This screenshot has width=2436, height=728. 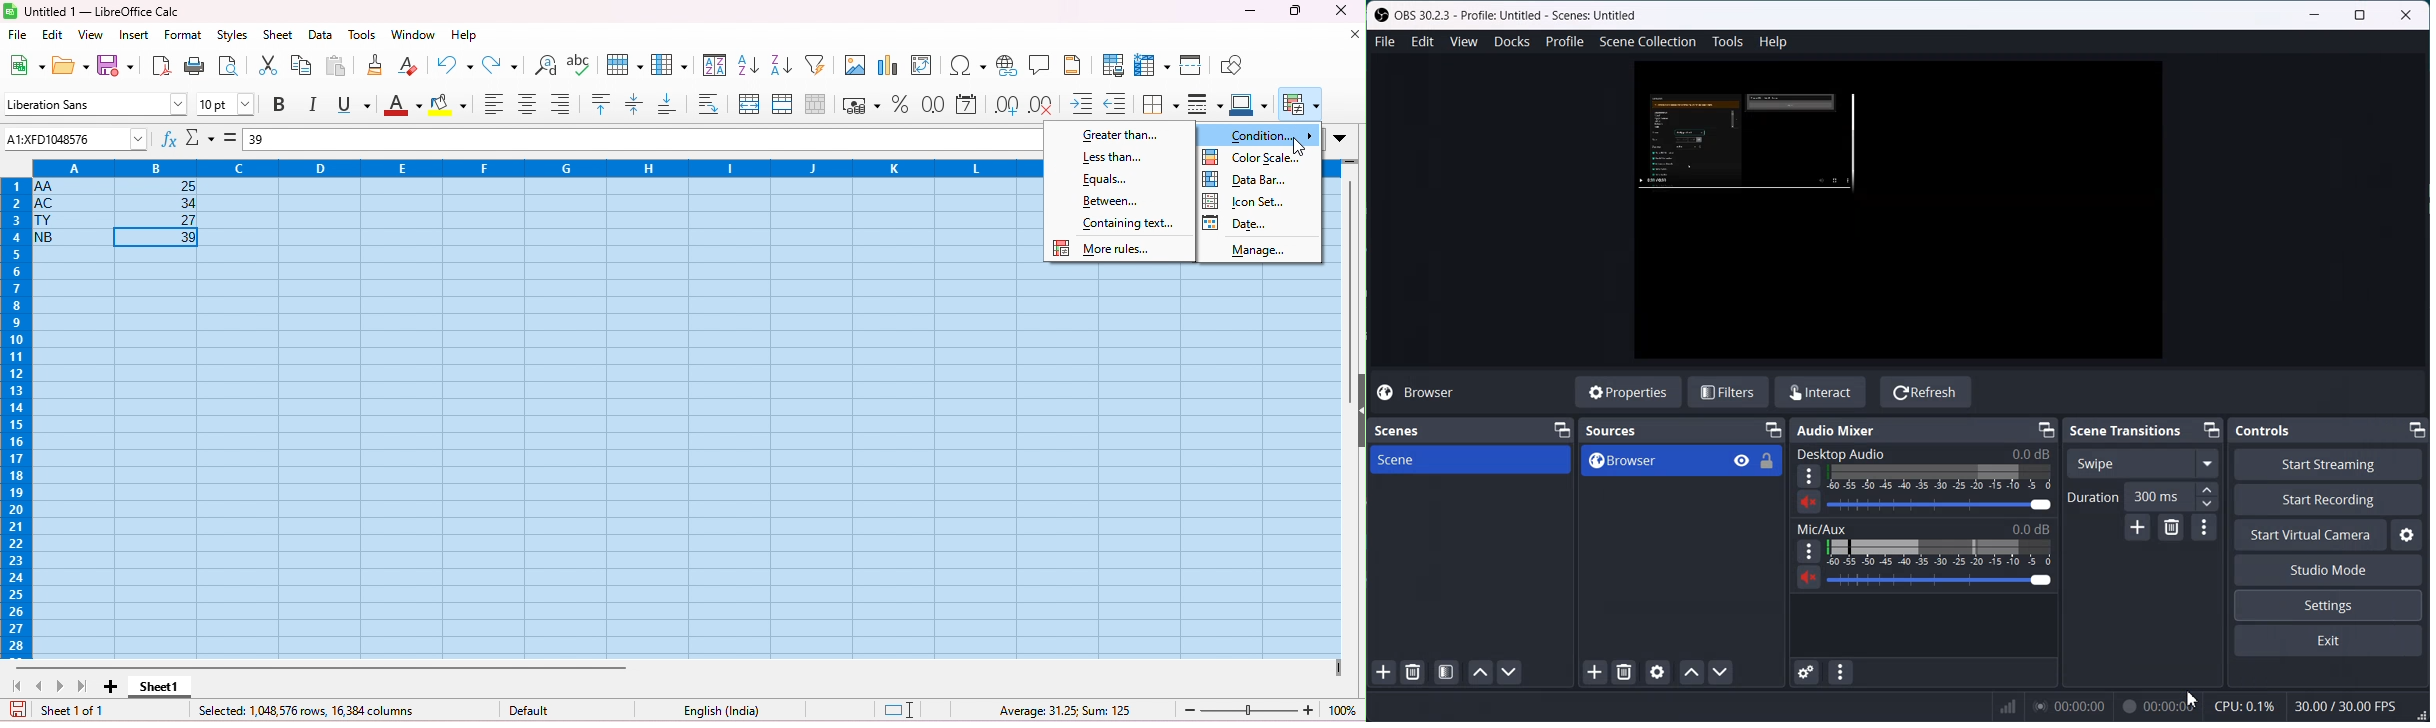 I want to click on Volume Adjuster, so click(x=1940, y=504).